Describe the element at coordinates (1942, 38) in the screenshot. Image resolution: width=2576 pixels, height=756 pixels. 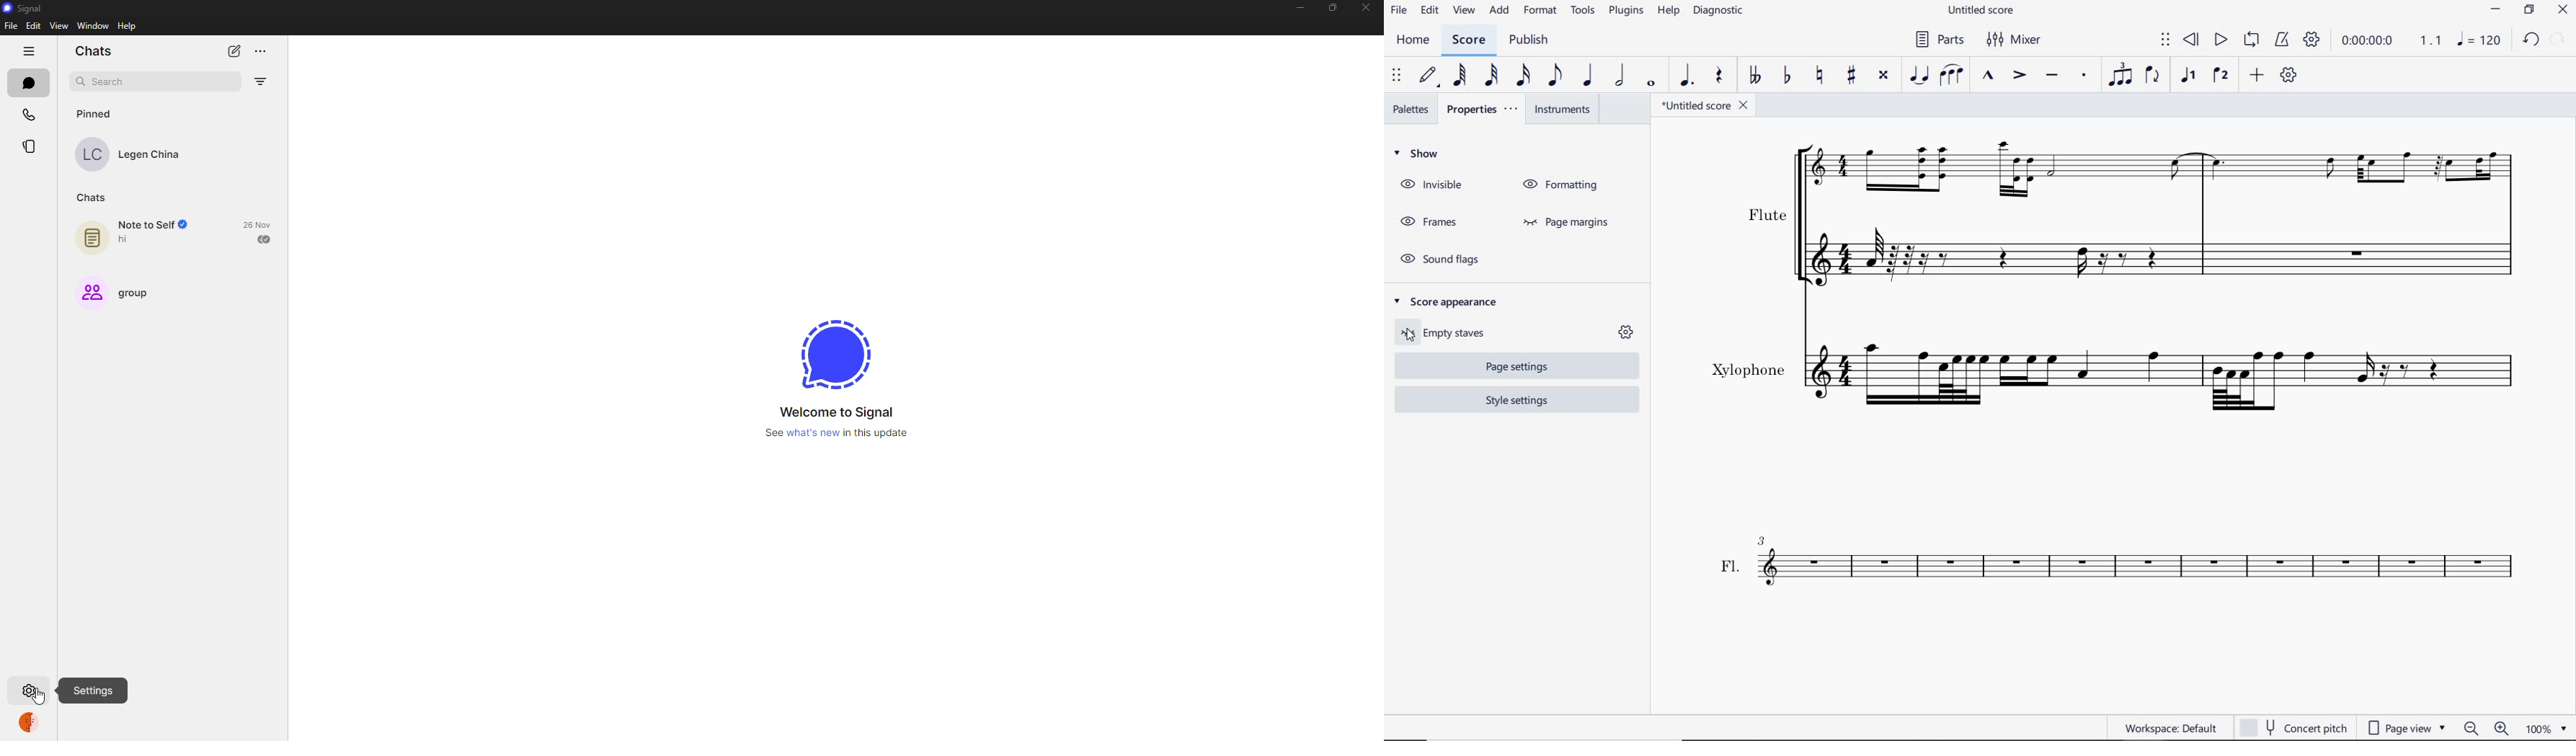
I see `PARTS` at that location.